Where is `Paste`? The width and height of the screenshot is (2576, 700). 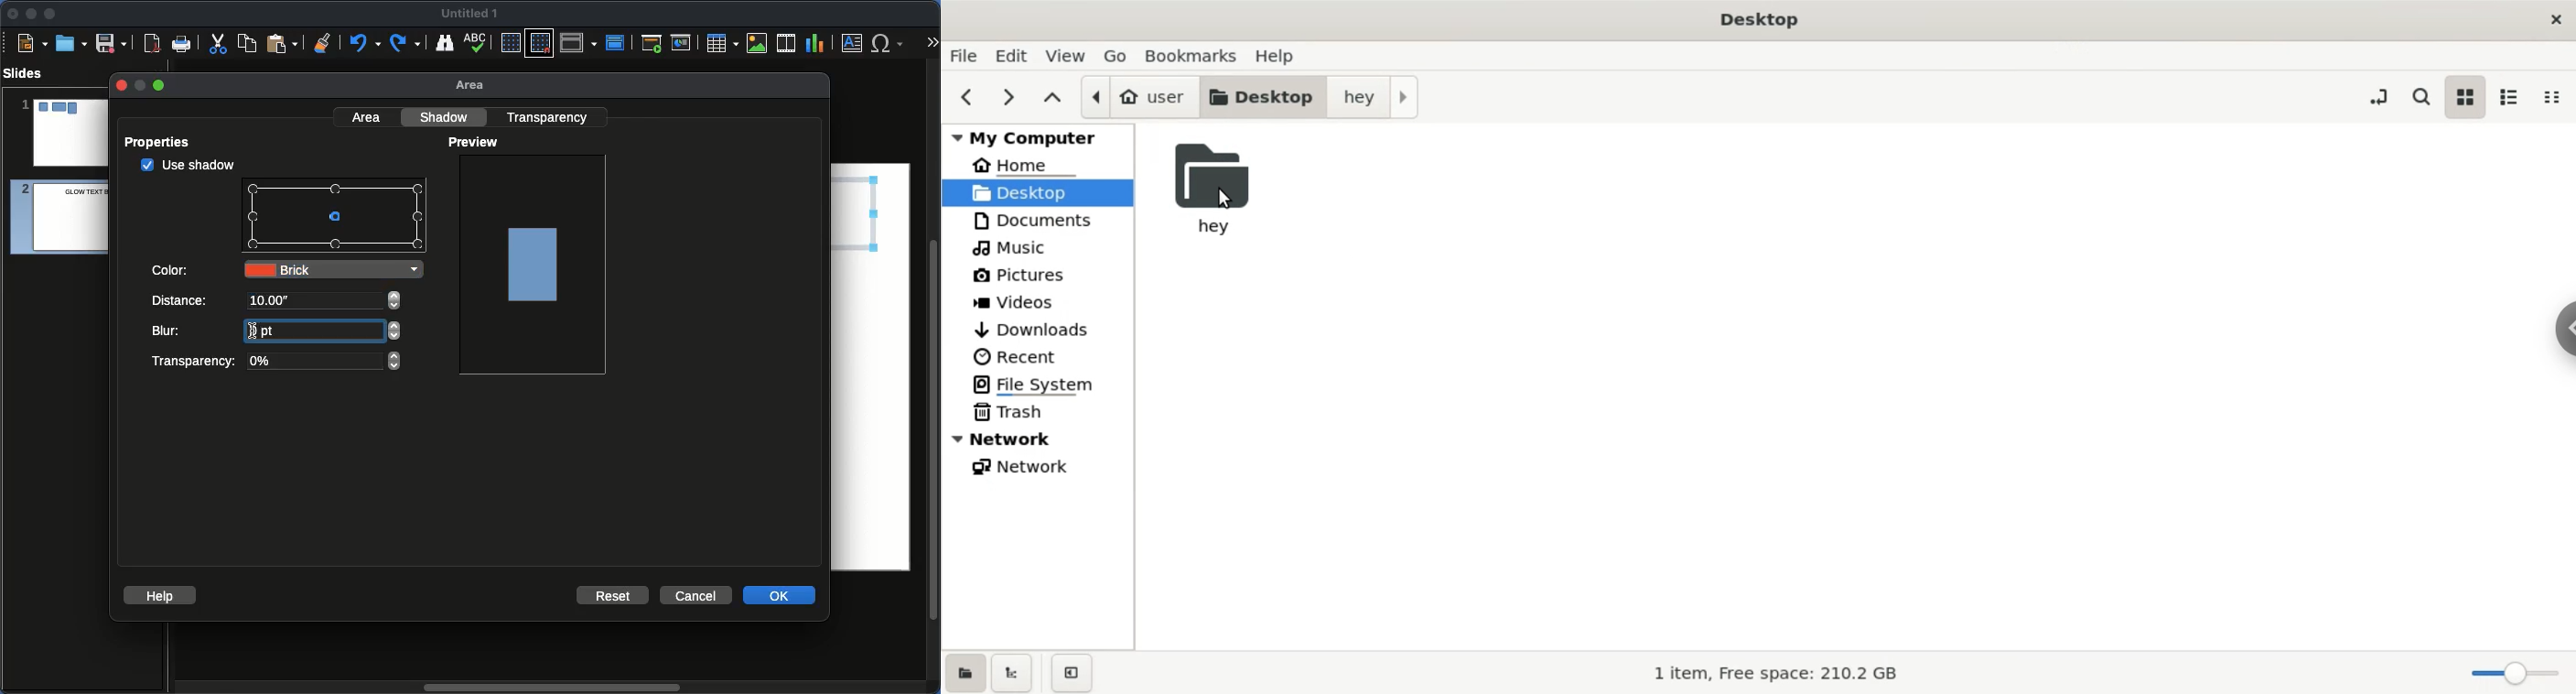 Paste is located at coordinates (282, 42).